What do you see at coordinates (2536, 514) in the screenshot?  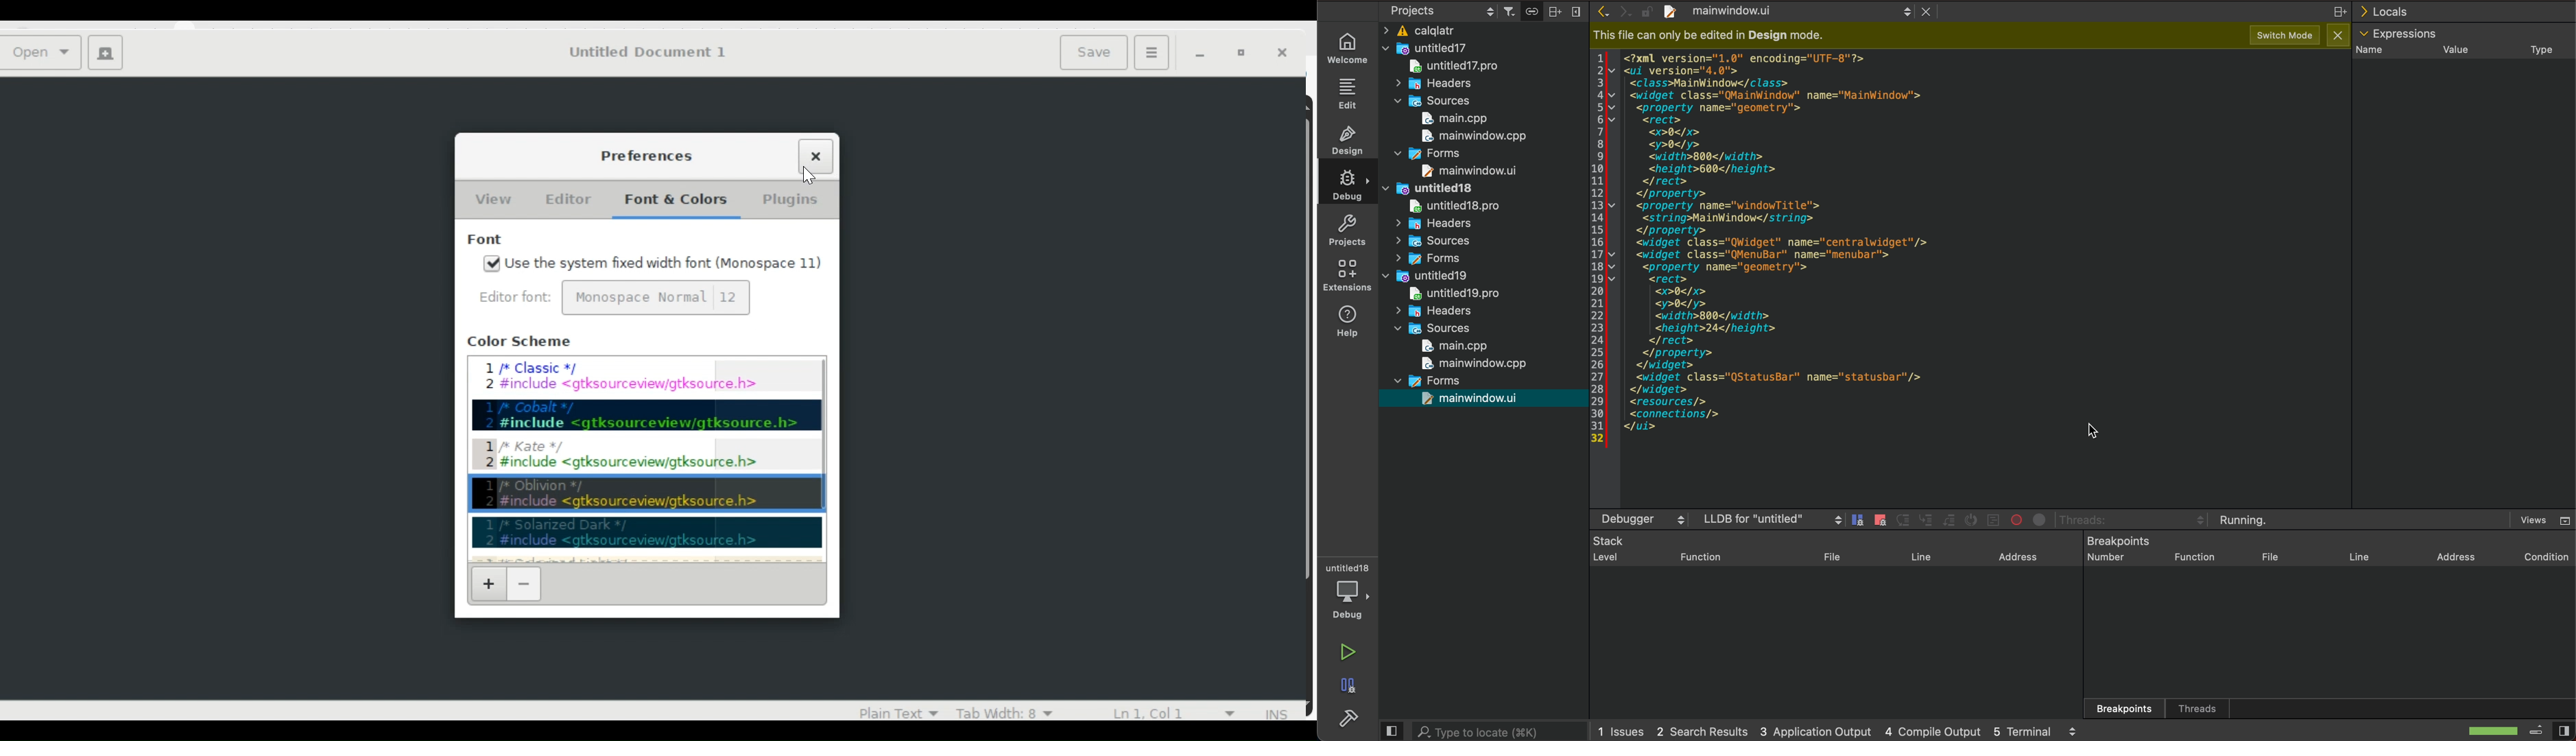 I see `Views` at bounding box center [2536, 514].